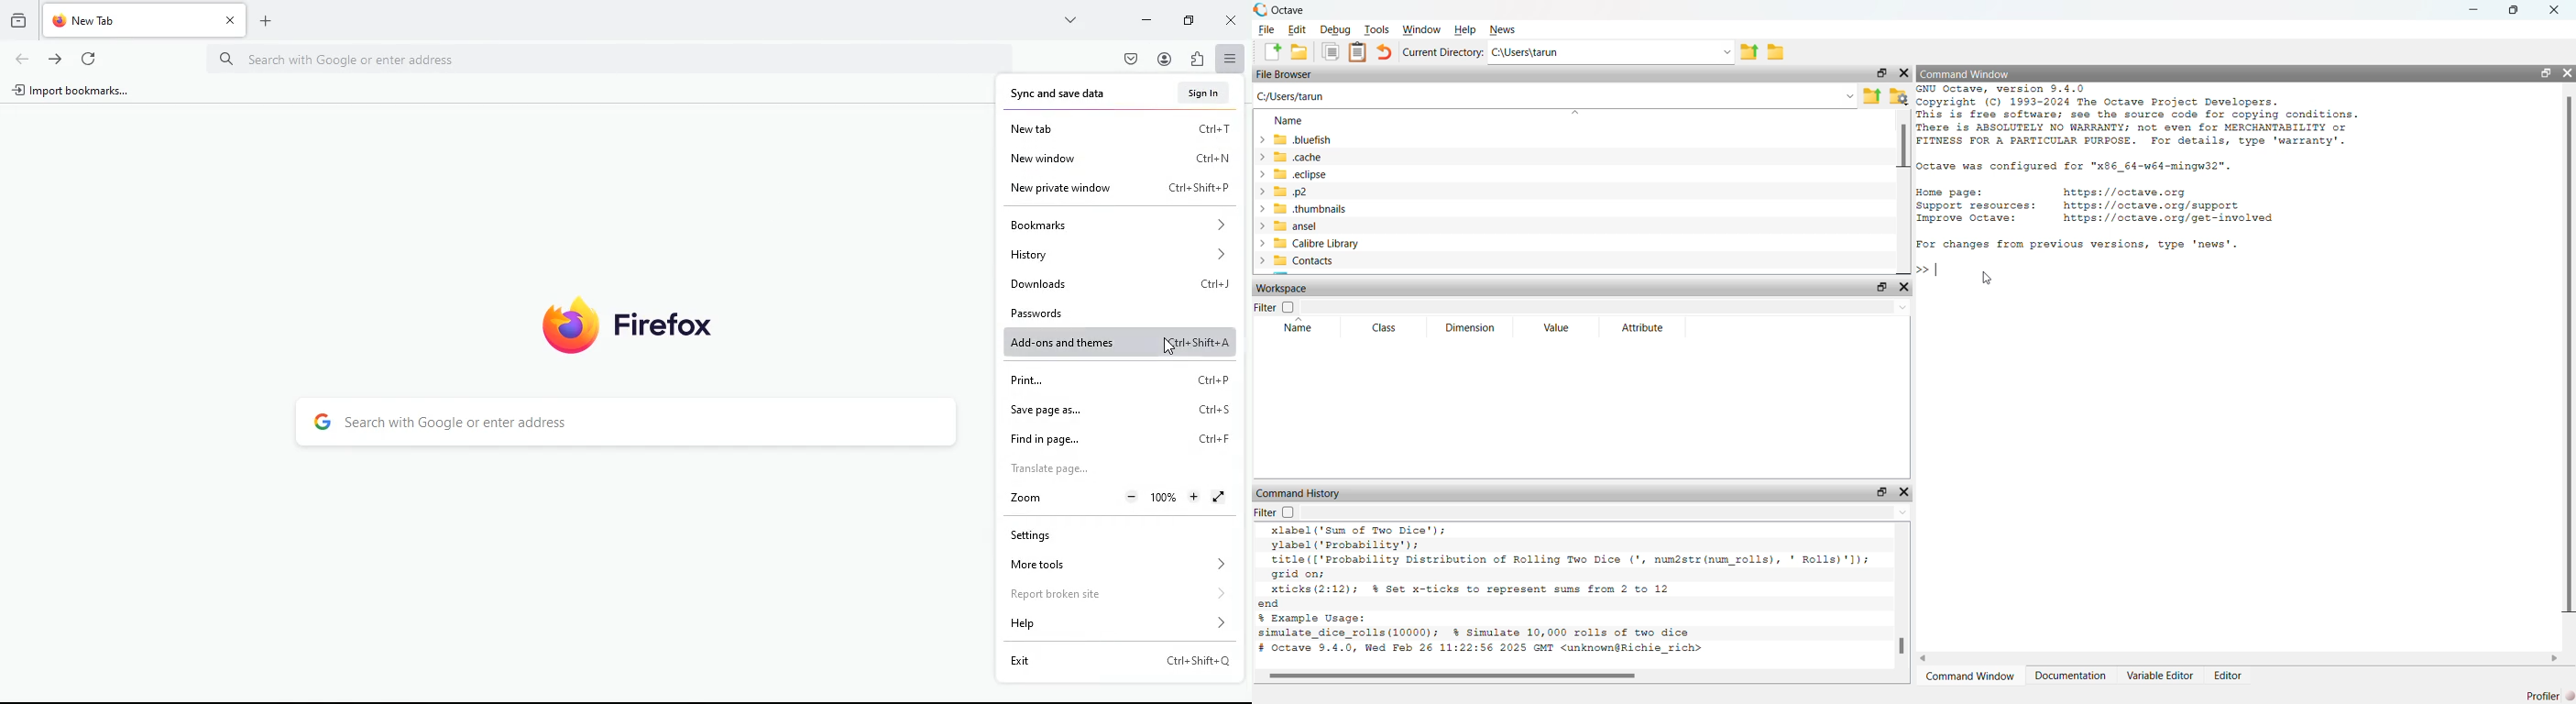 The width and height of the screenshot is (2576, 728). I want to click on cursor, so click(1168, 346).